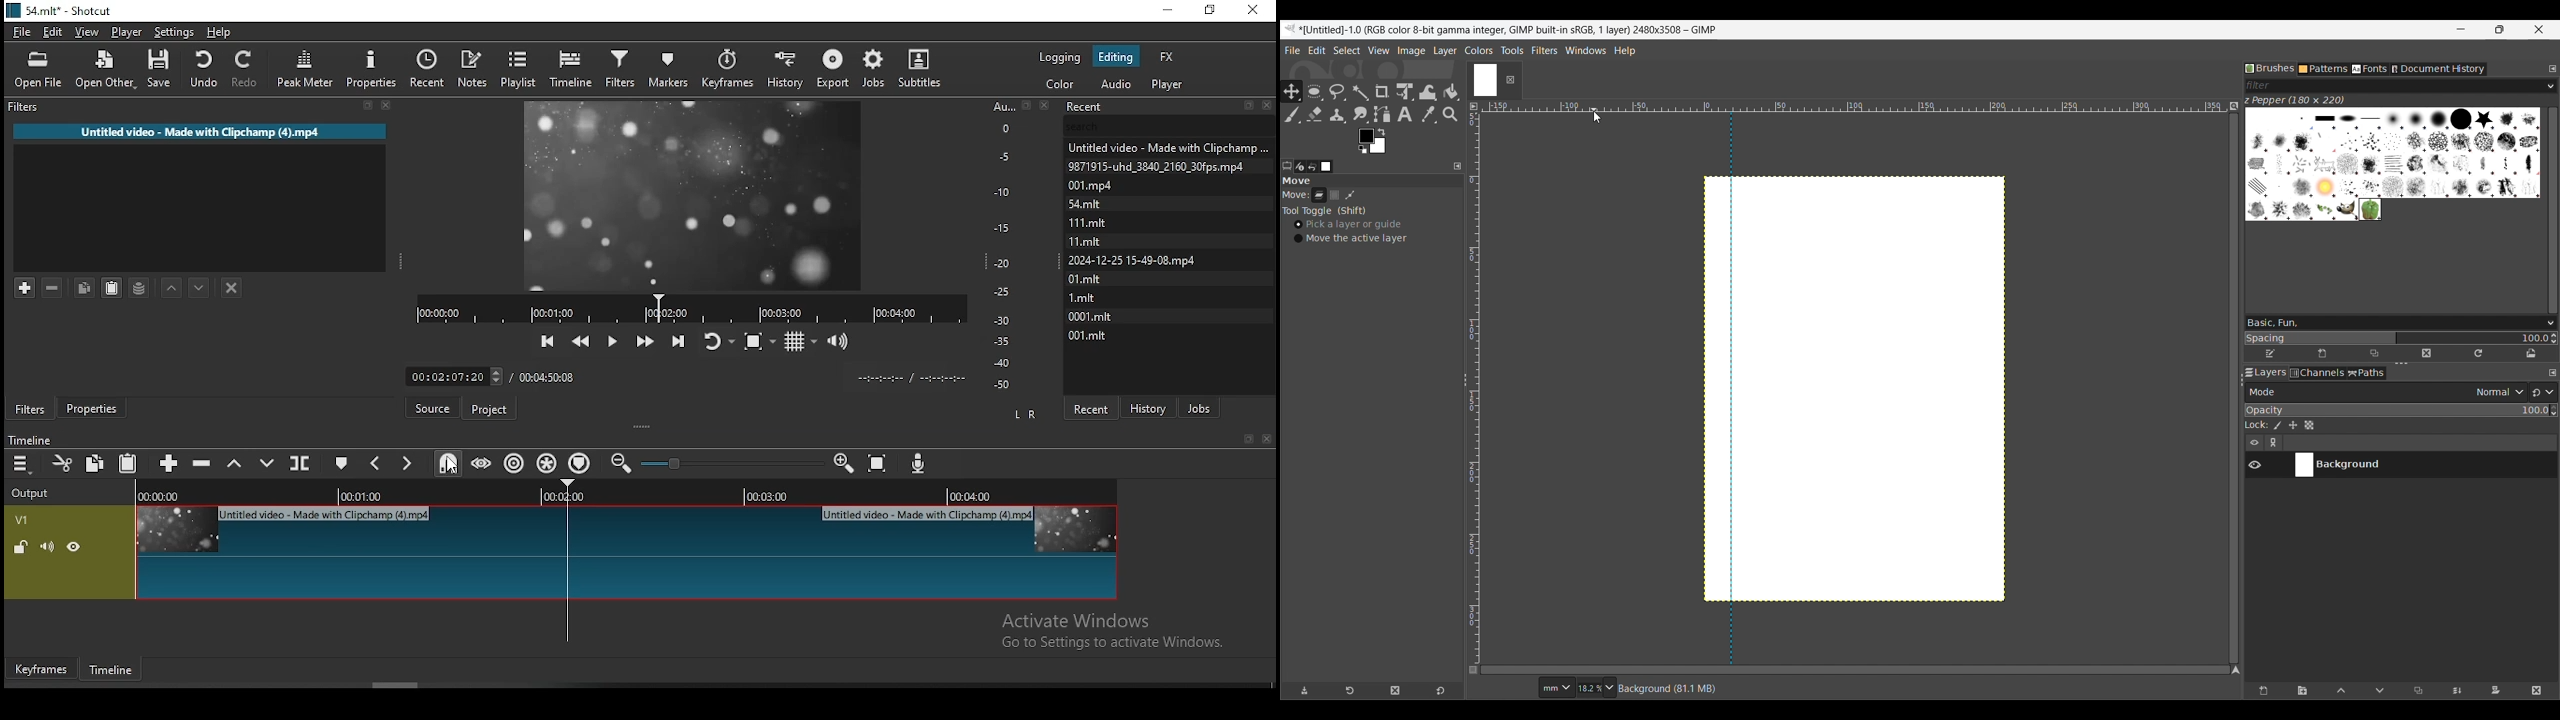  What do you see at coordinates (29, 493) in the screenshot?
I see `Output` at bounding box center [29, 493].